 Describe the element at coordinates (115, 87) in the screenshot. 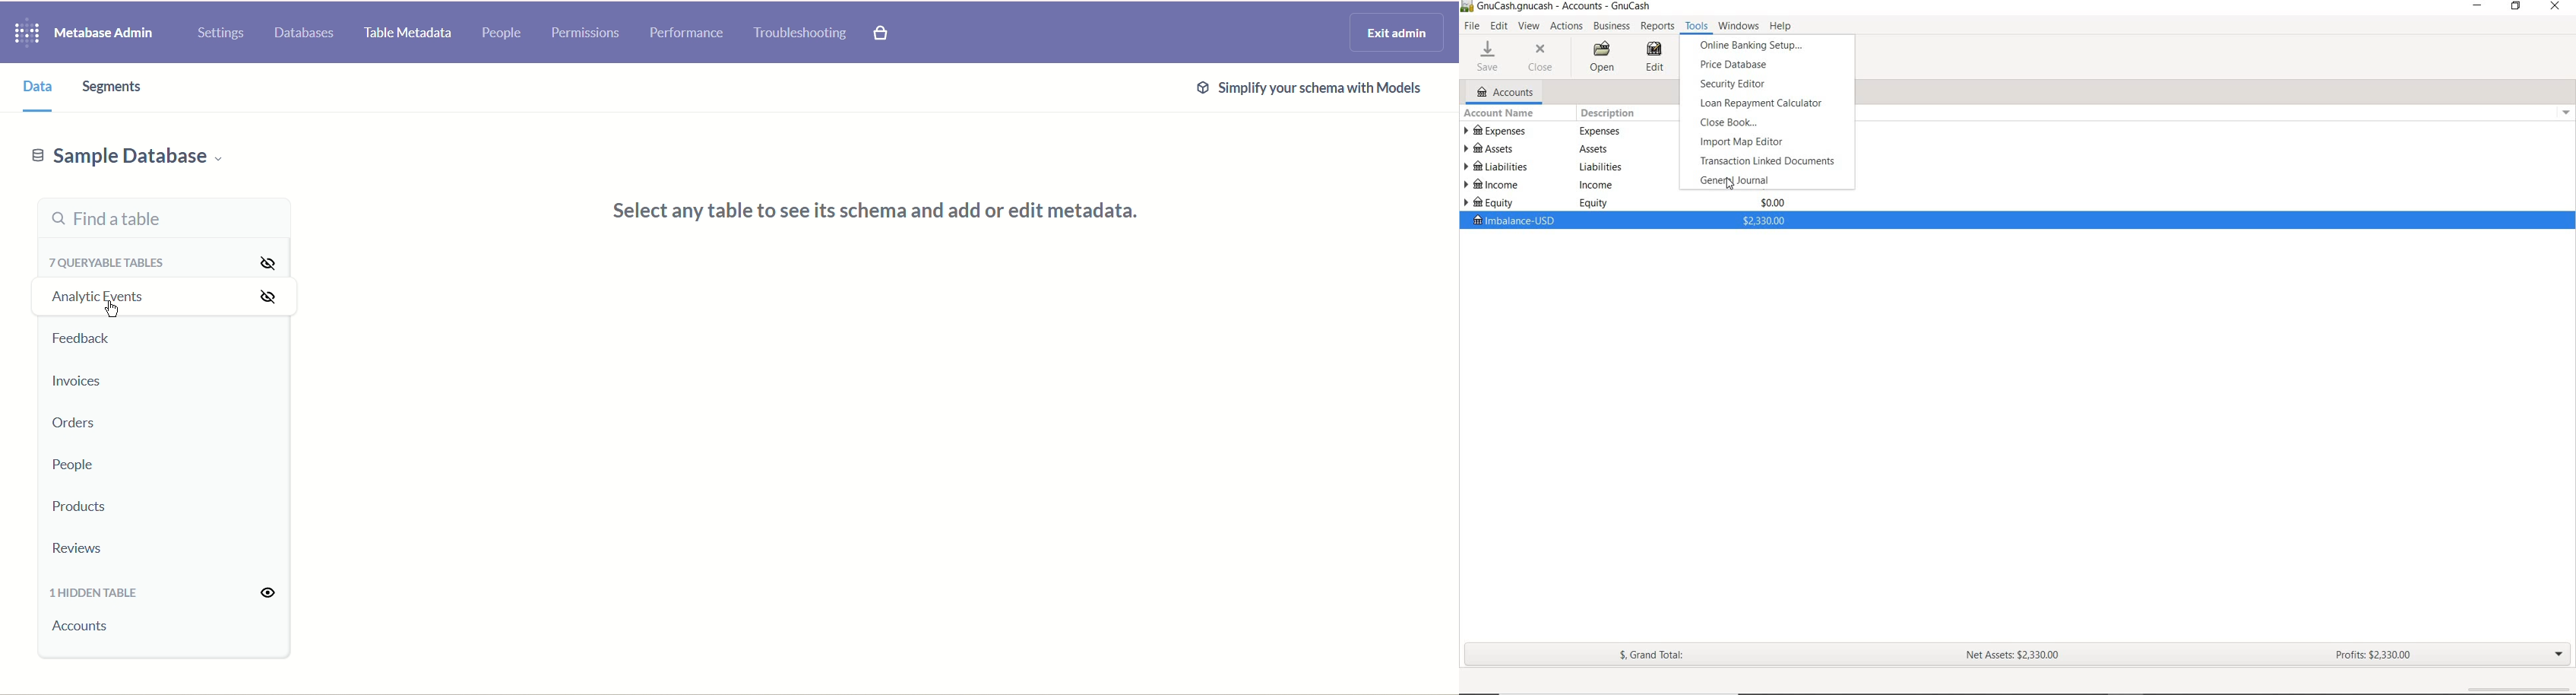

I see `segments` at that location.